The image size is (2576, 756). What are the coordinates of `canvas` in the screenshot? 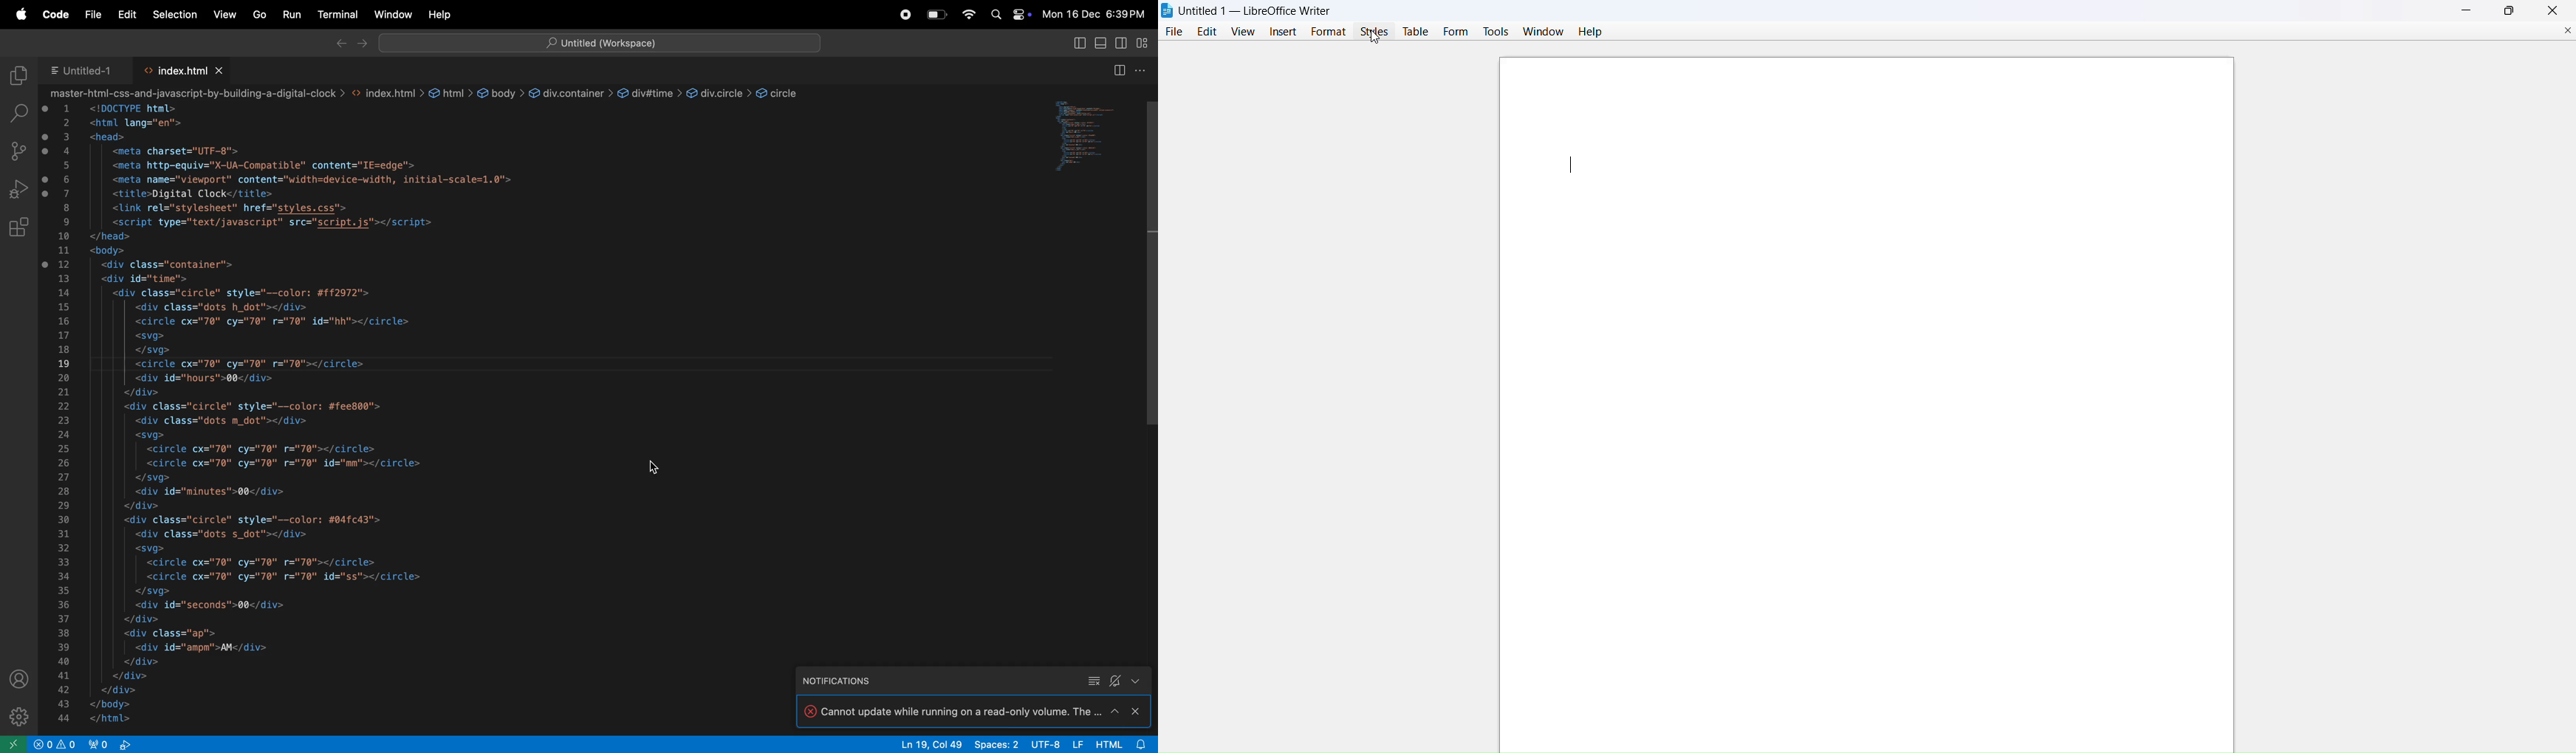 It's located at (1866, 486).